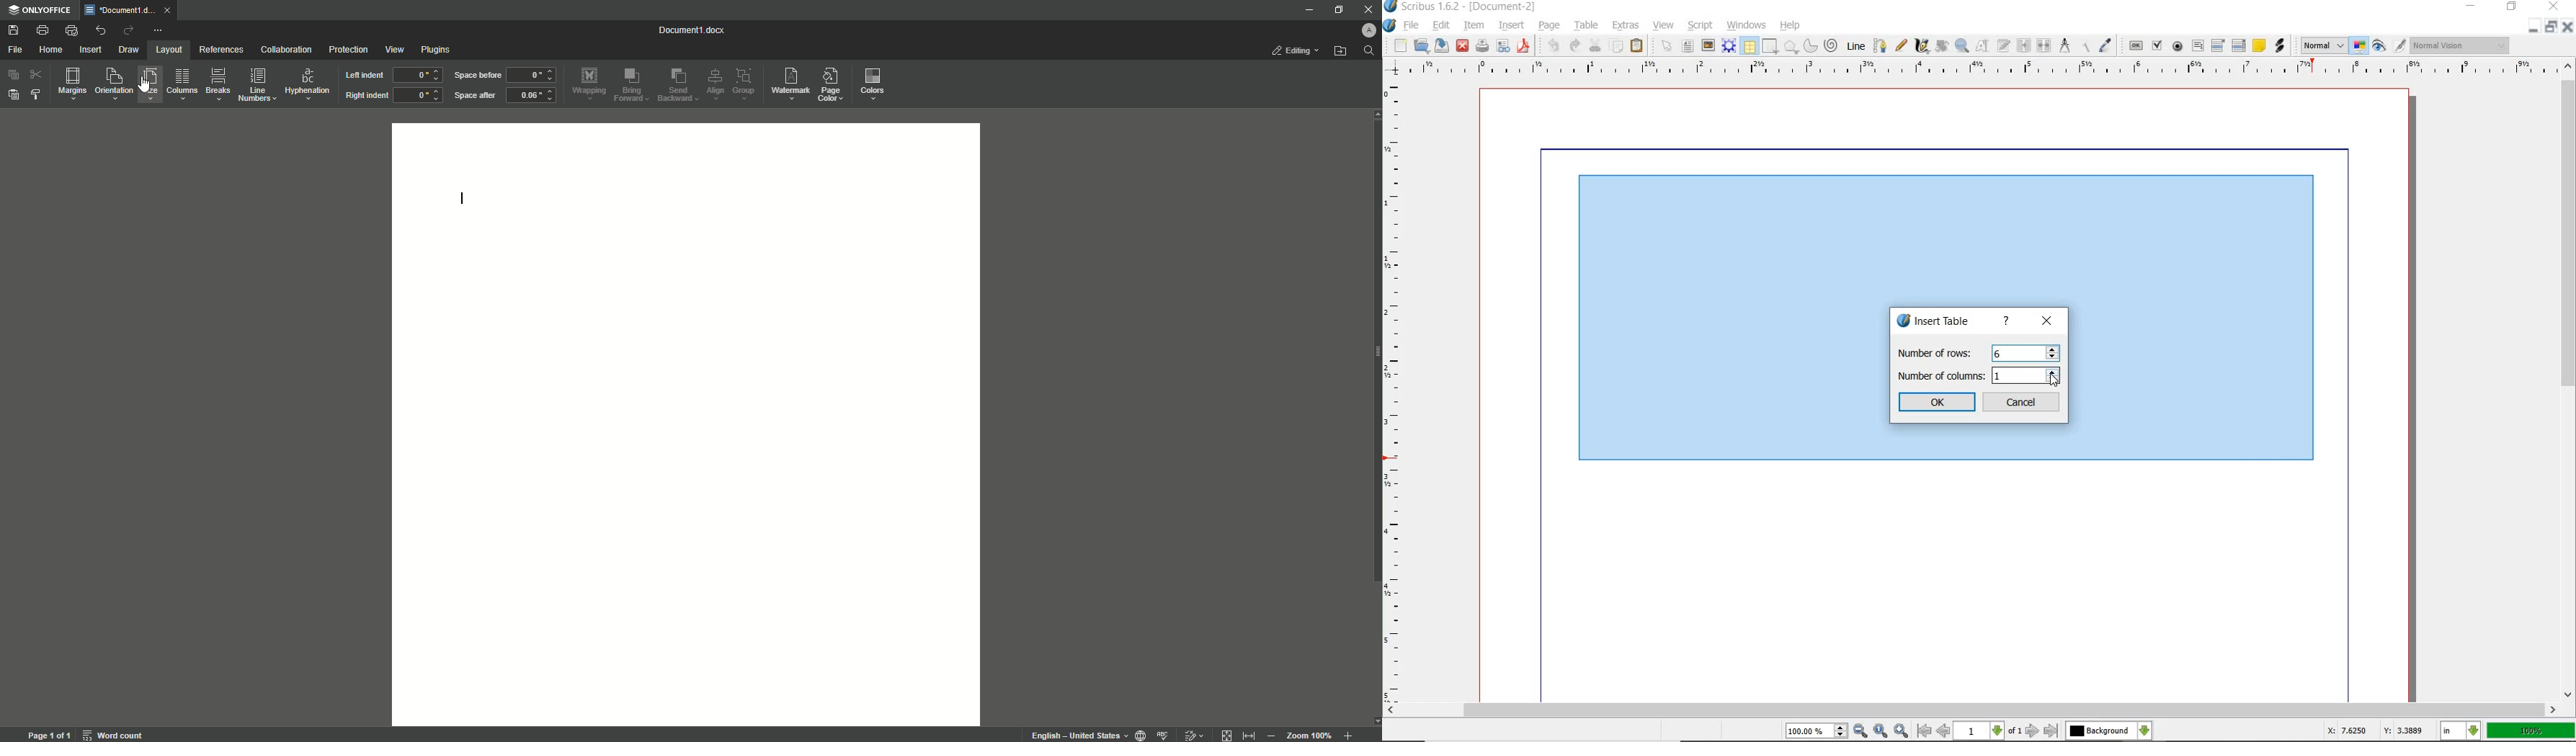  I want to click on Insert, so click(91, 49).